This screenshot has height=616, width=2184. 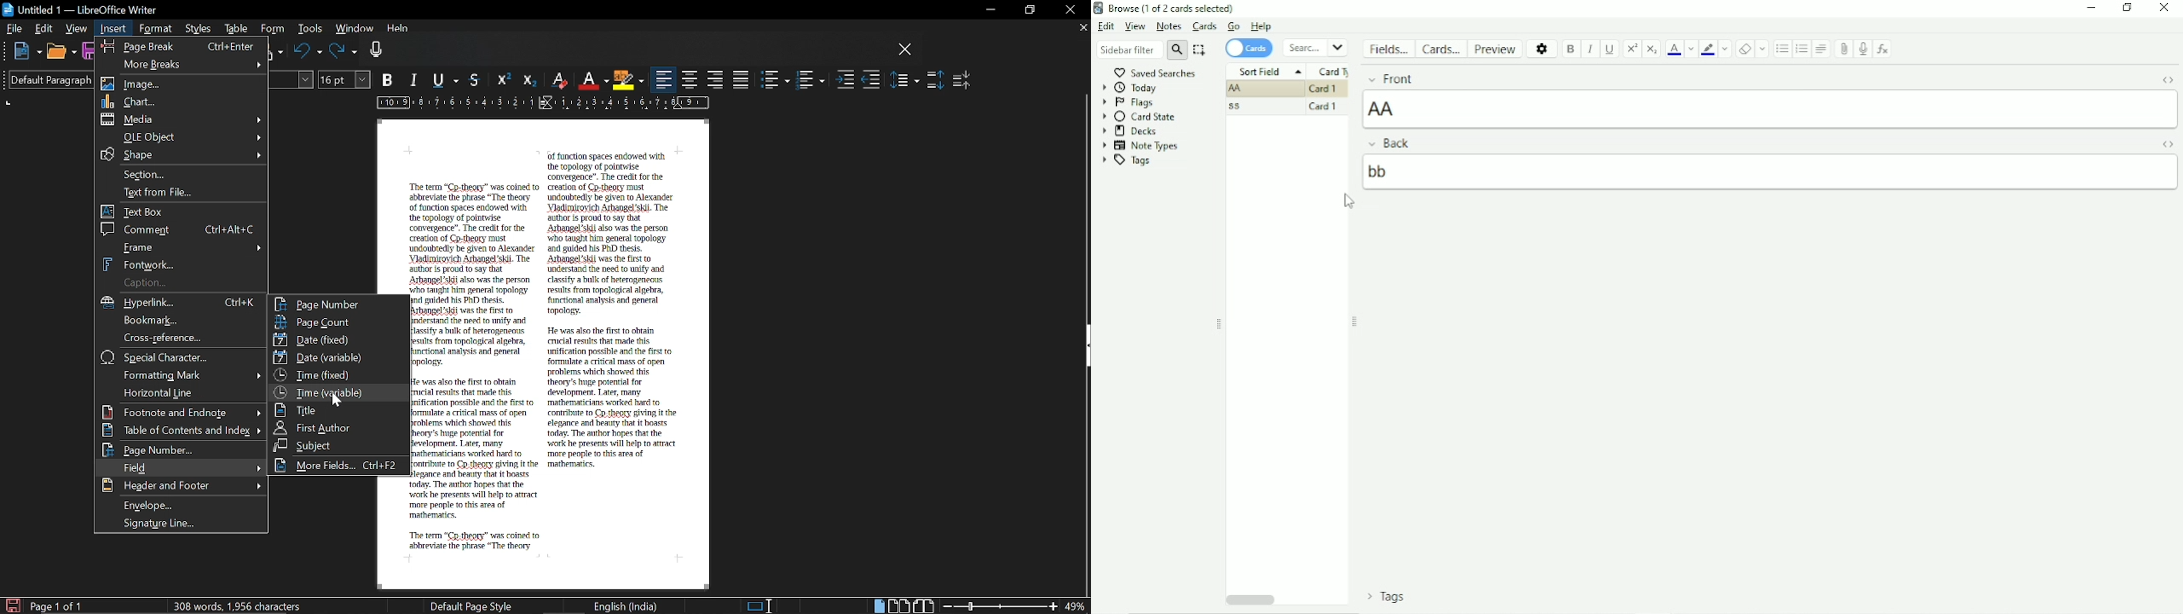 I want to click on Resize, so click(x=1219, y=325).